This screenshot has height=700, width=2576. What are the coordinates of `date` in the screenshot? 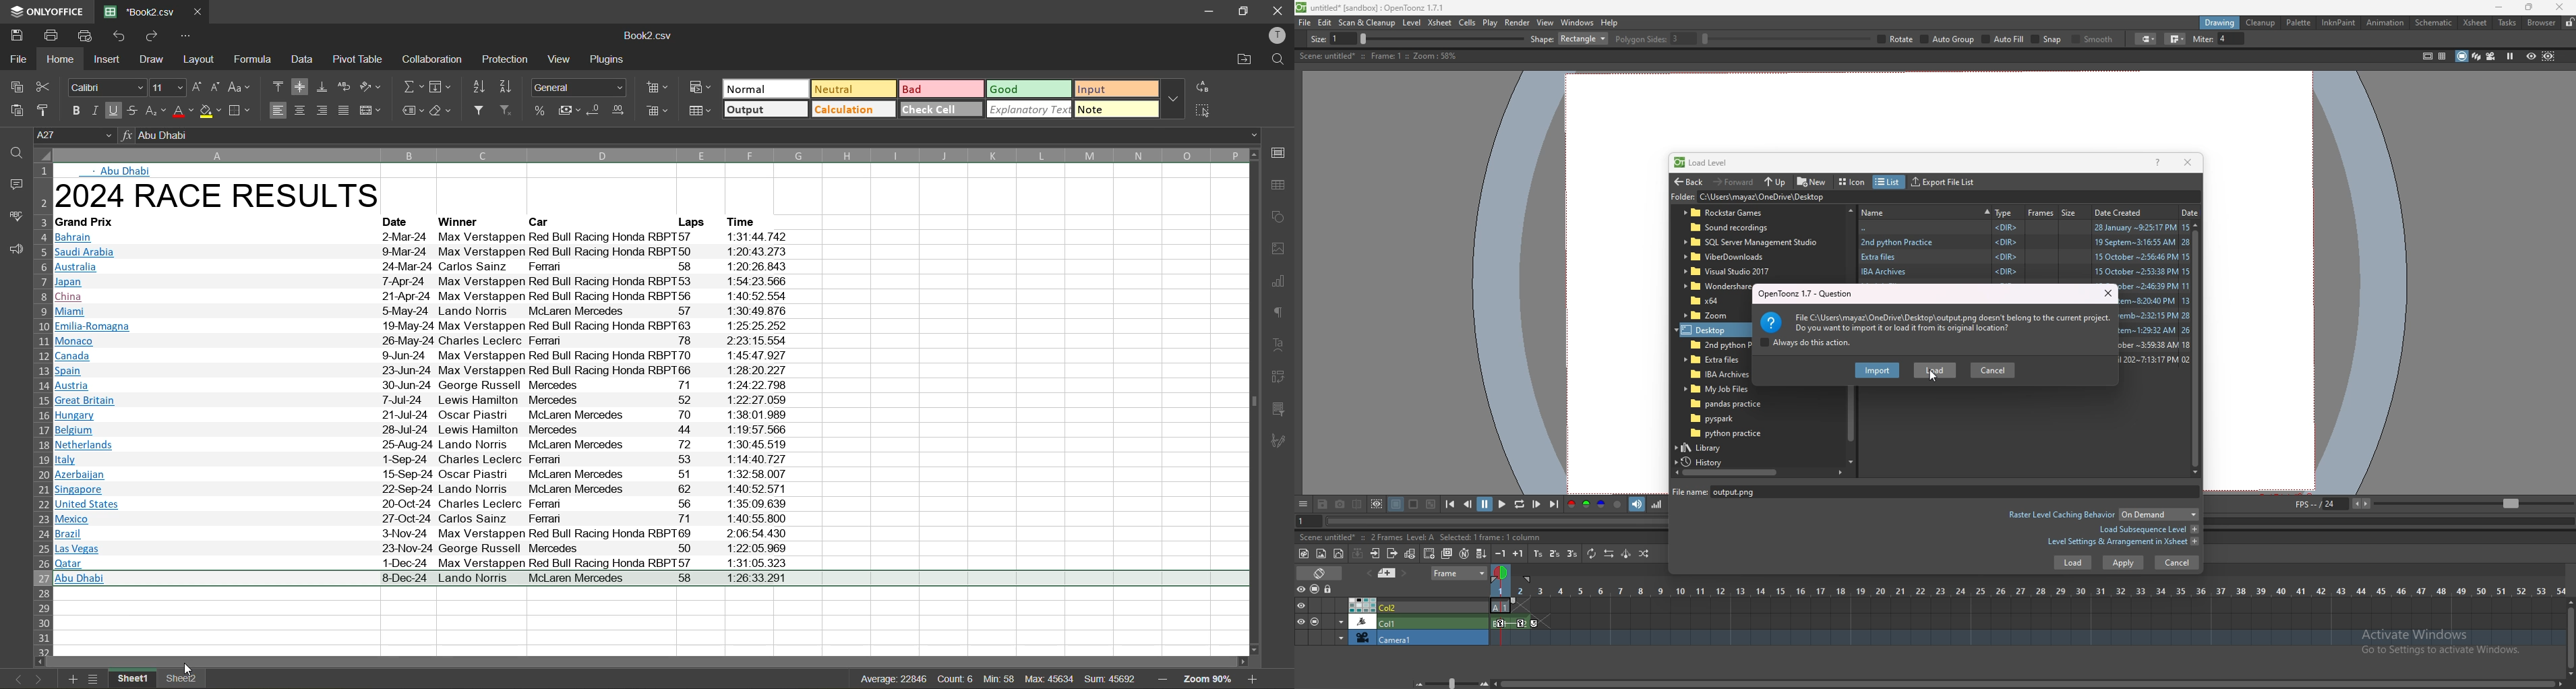 It's located at (2190, 212).